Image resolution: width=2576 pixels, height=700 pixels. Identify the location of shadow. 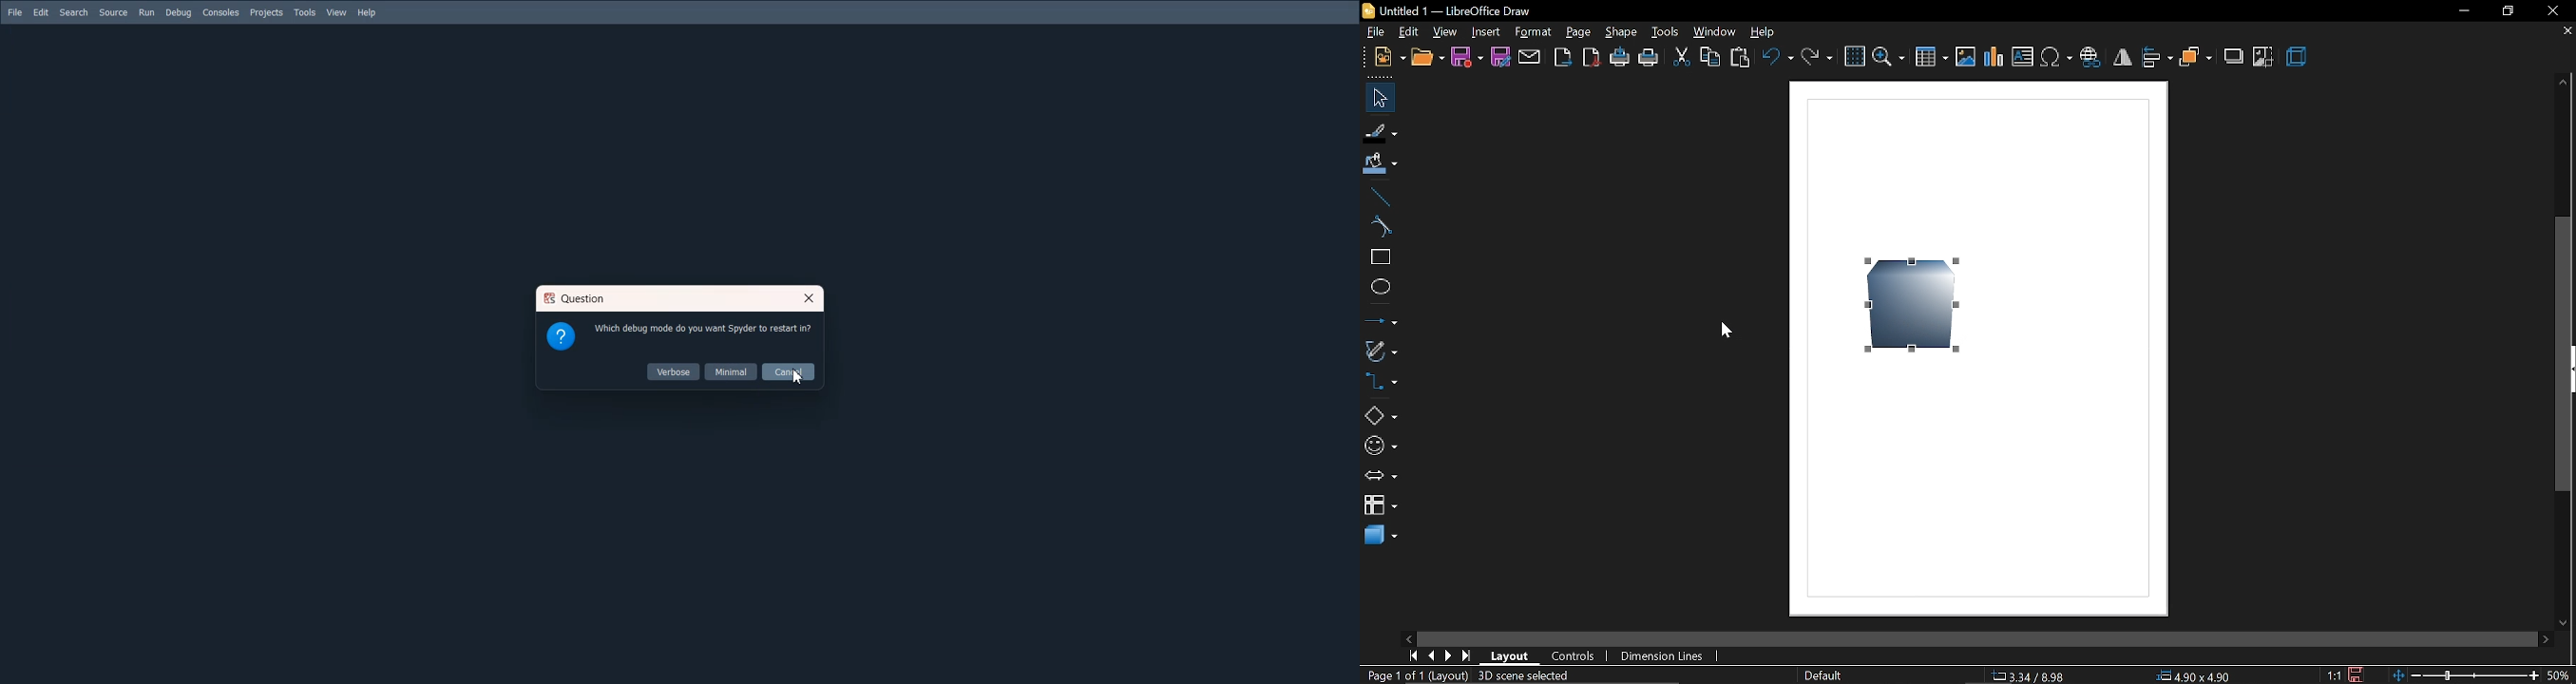
(2236, 58).